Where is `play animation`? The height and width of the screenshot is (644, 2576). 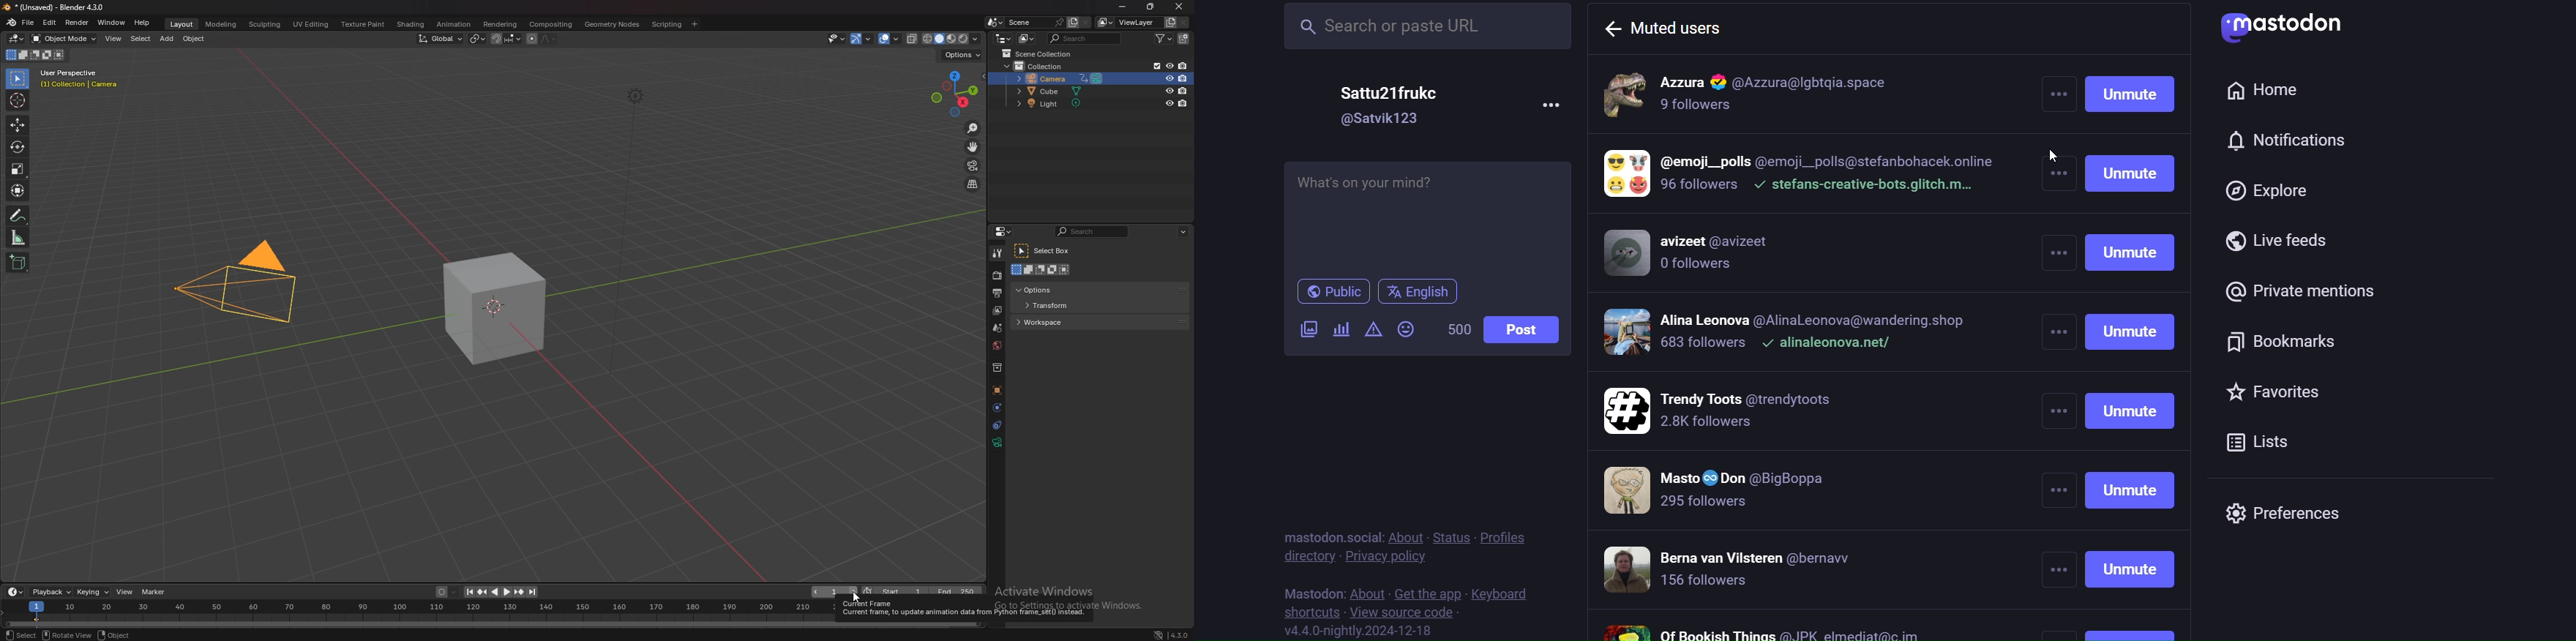 play animation is located at coordinates (502, 592).